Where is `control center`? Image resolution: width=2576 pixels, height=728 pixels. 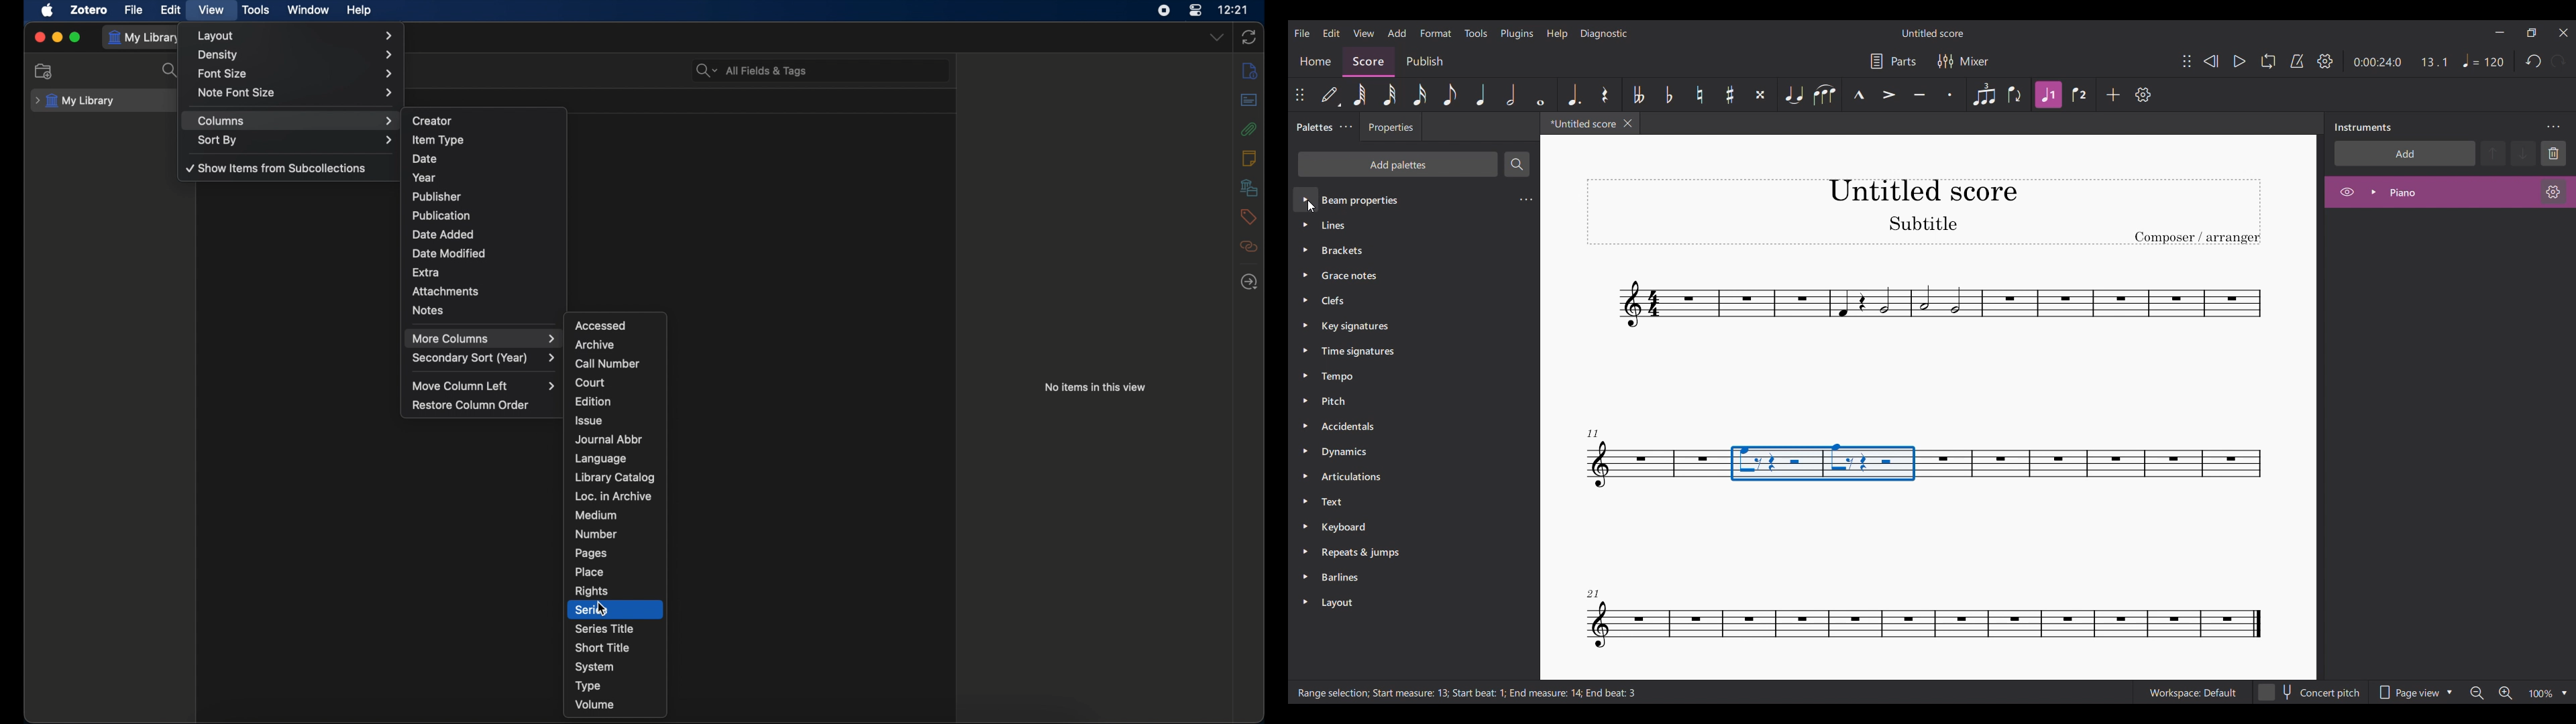
control center is located at coordinates (1195, 11).